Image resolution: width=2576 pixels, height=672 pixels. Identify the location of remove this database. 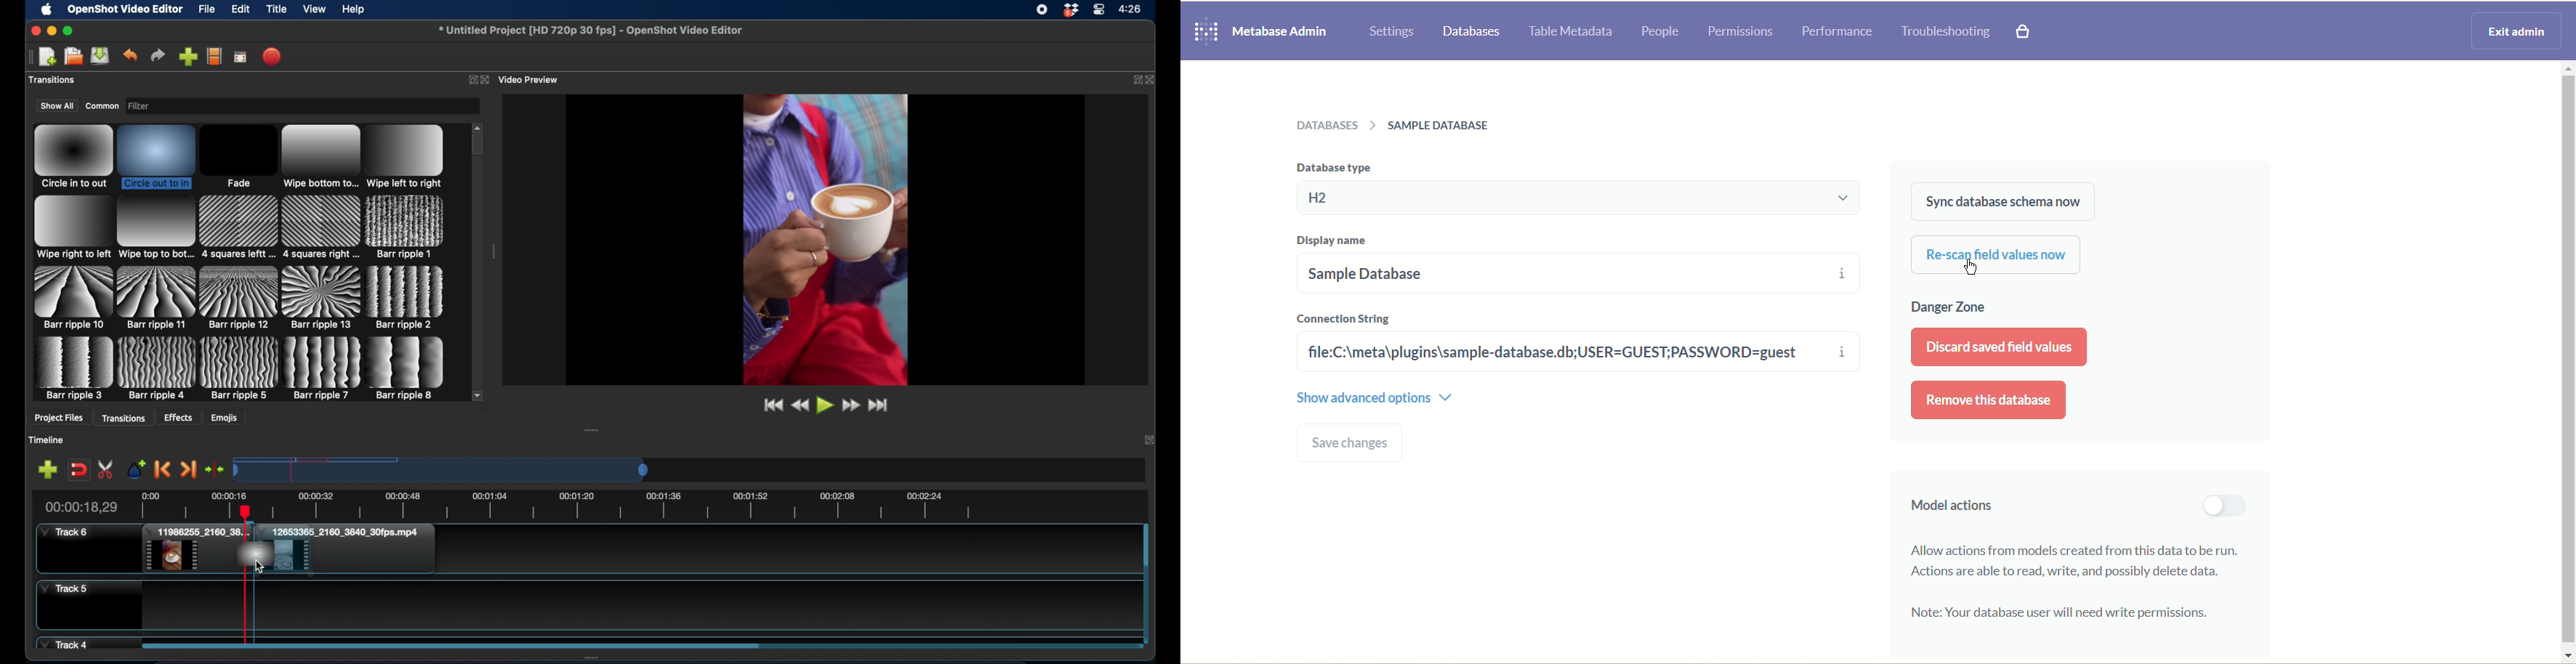
(1989, 400).